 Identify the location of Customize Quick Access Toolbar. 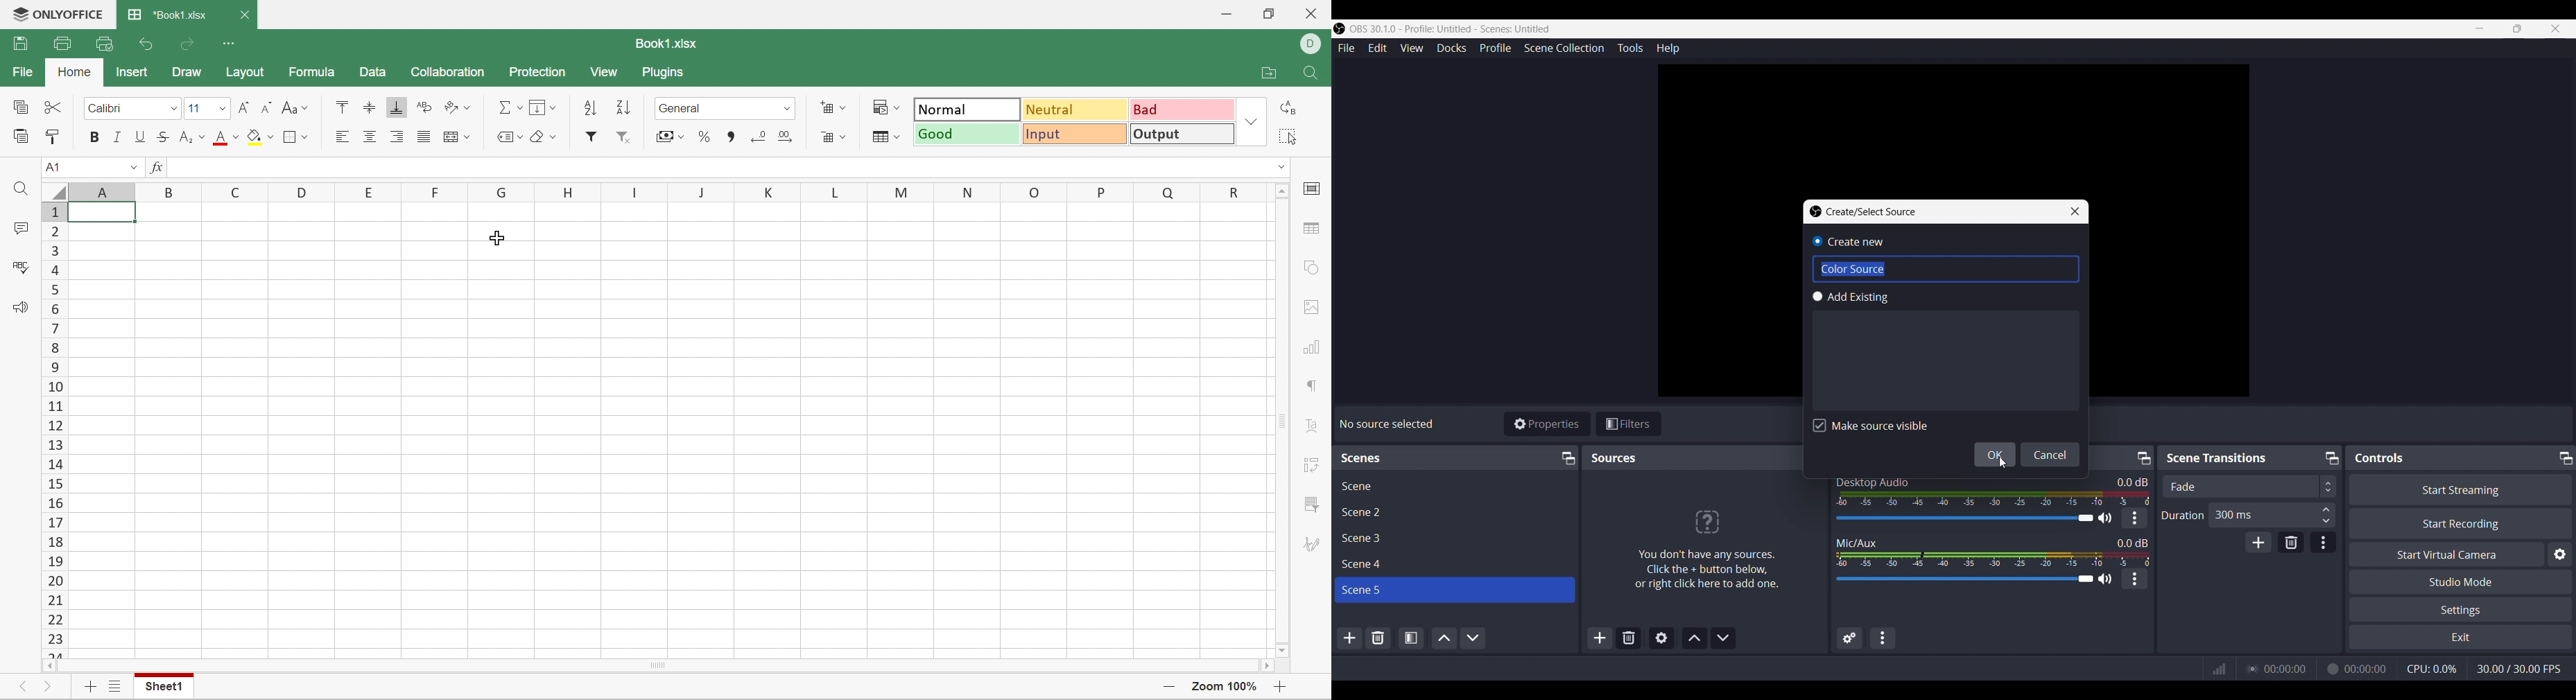
(231, 44).